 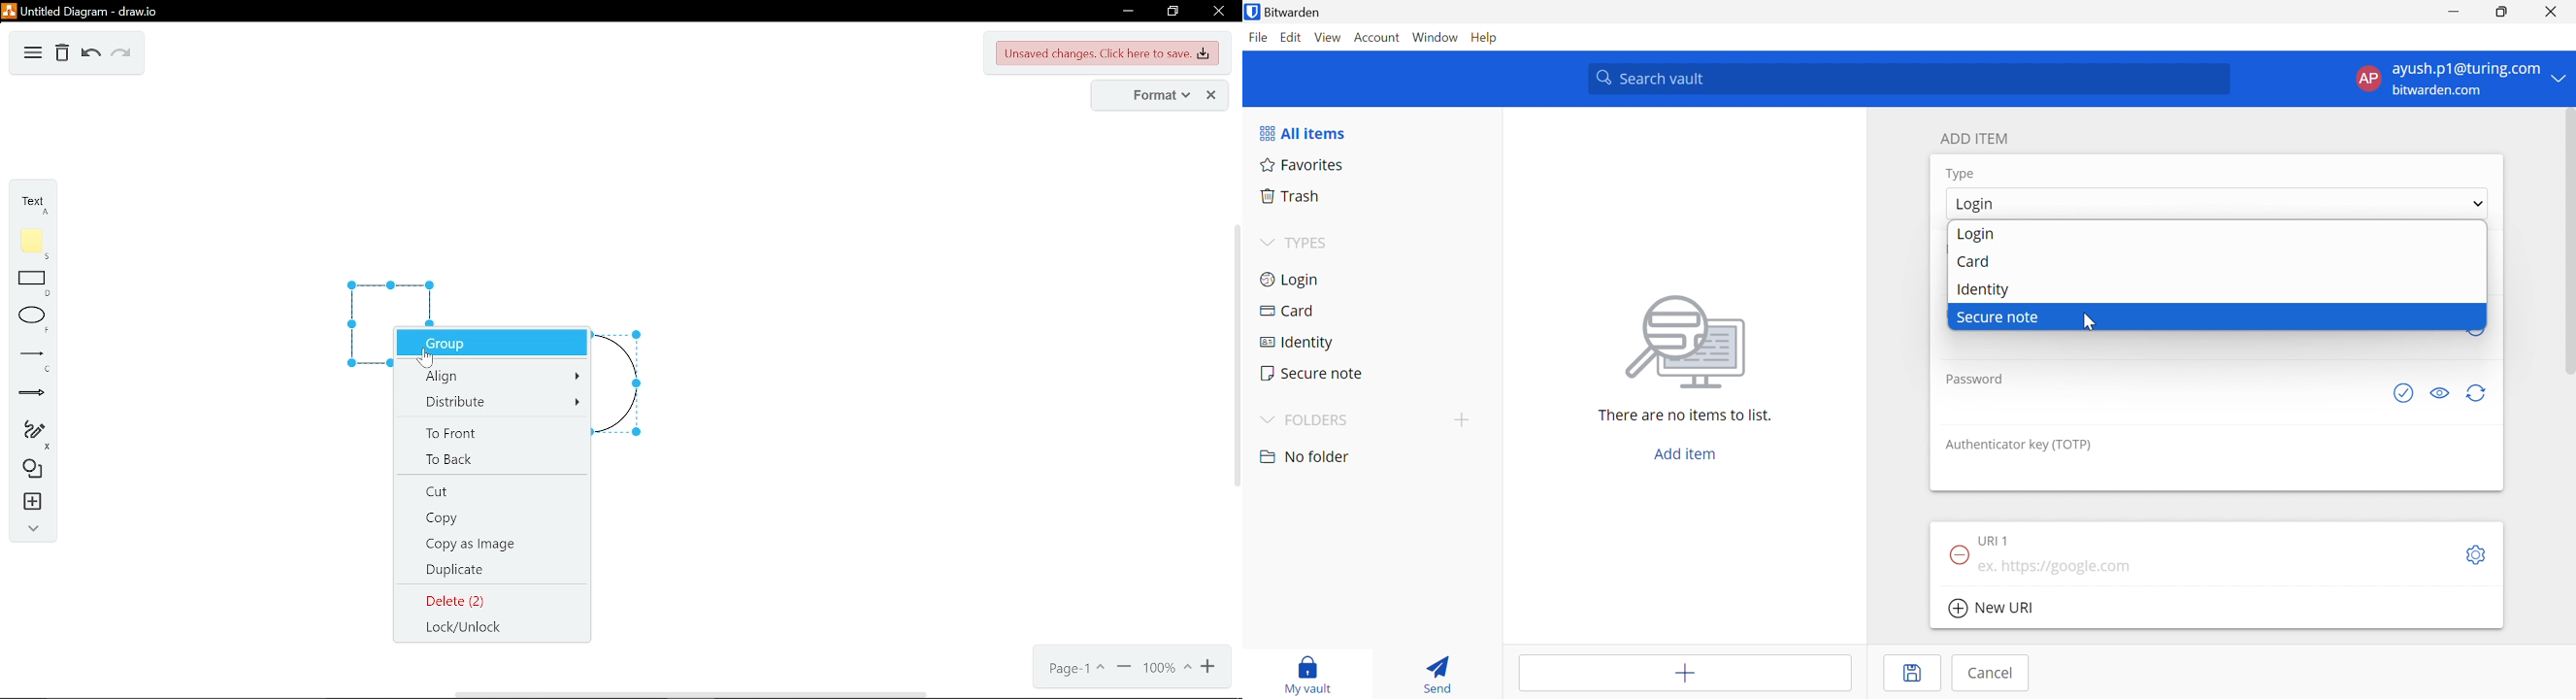 What do you see at coordinates (2442, 394) in the screenshot?
I see `Toggle visibility` at bounding box center [2442, 394].